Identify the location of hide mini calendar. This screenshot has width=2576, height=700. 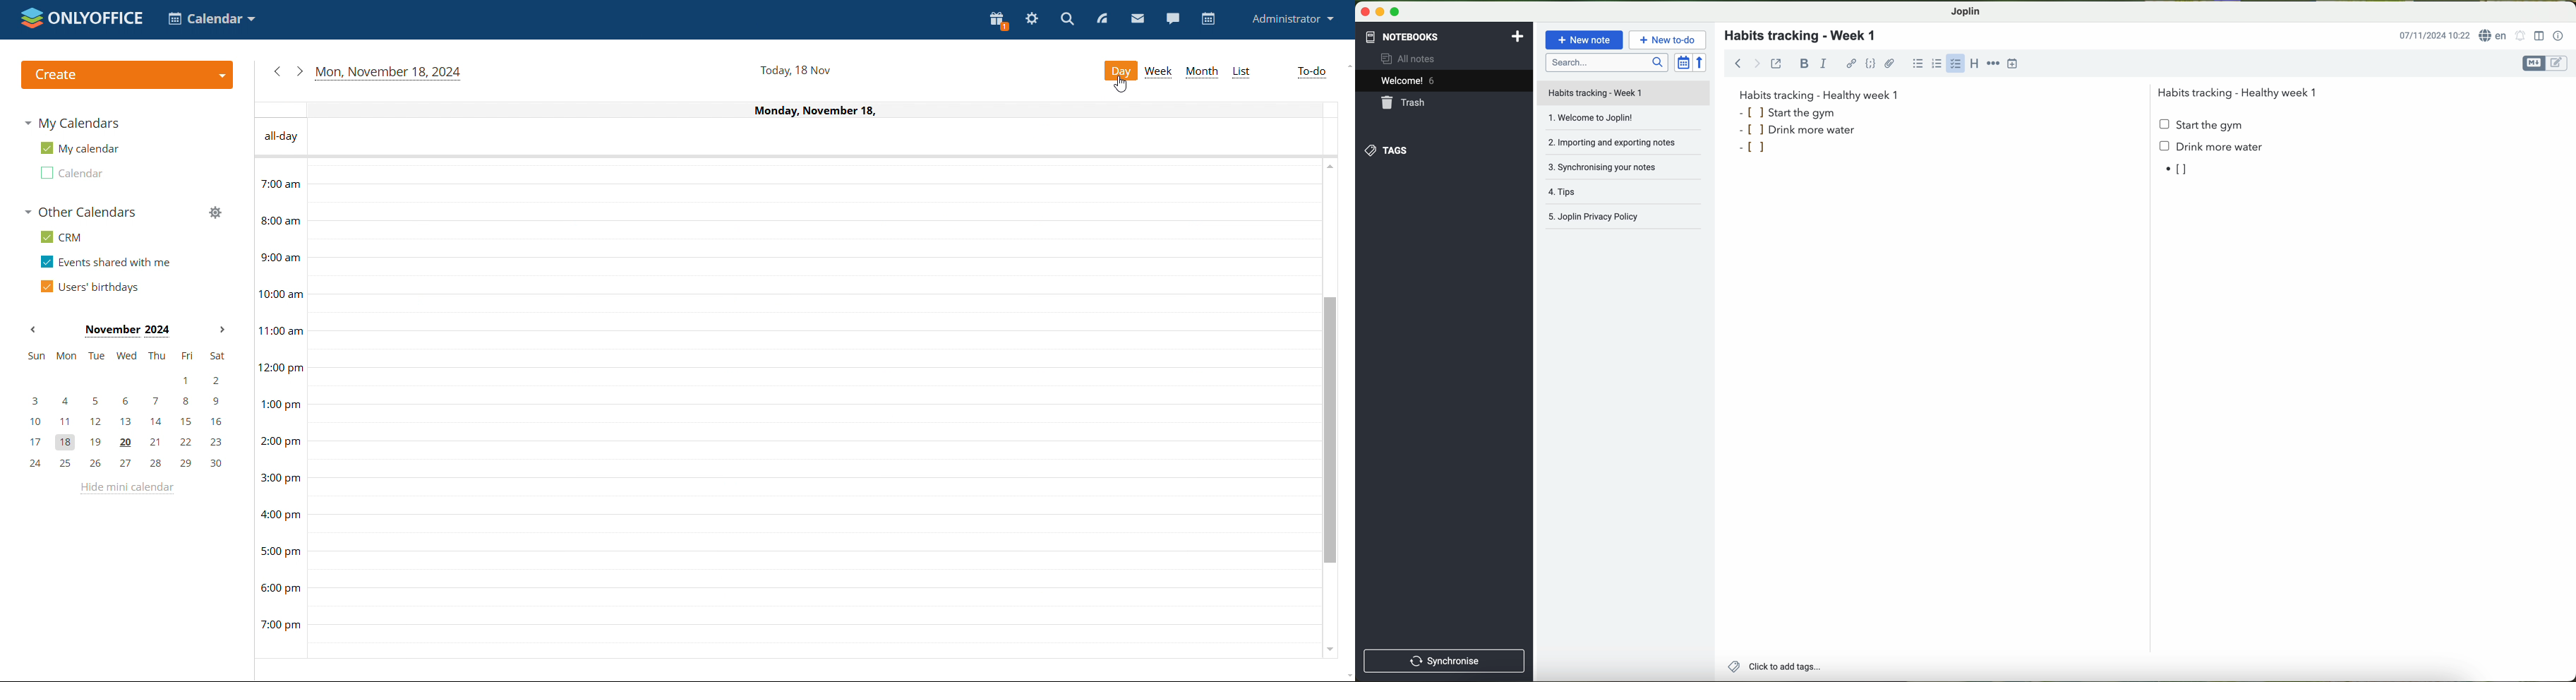
(126, 489).